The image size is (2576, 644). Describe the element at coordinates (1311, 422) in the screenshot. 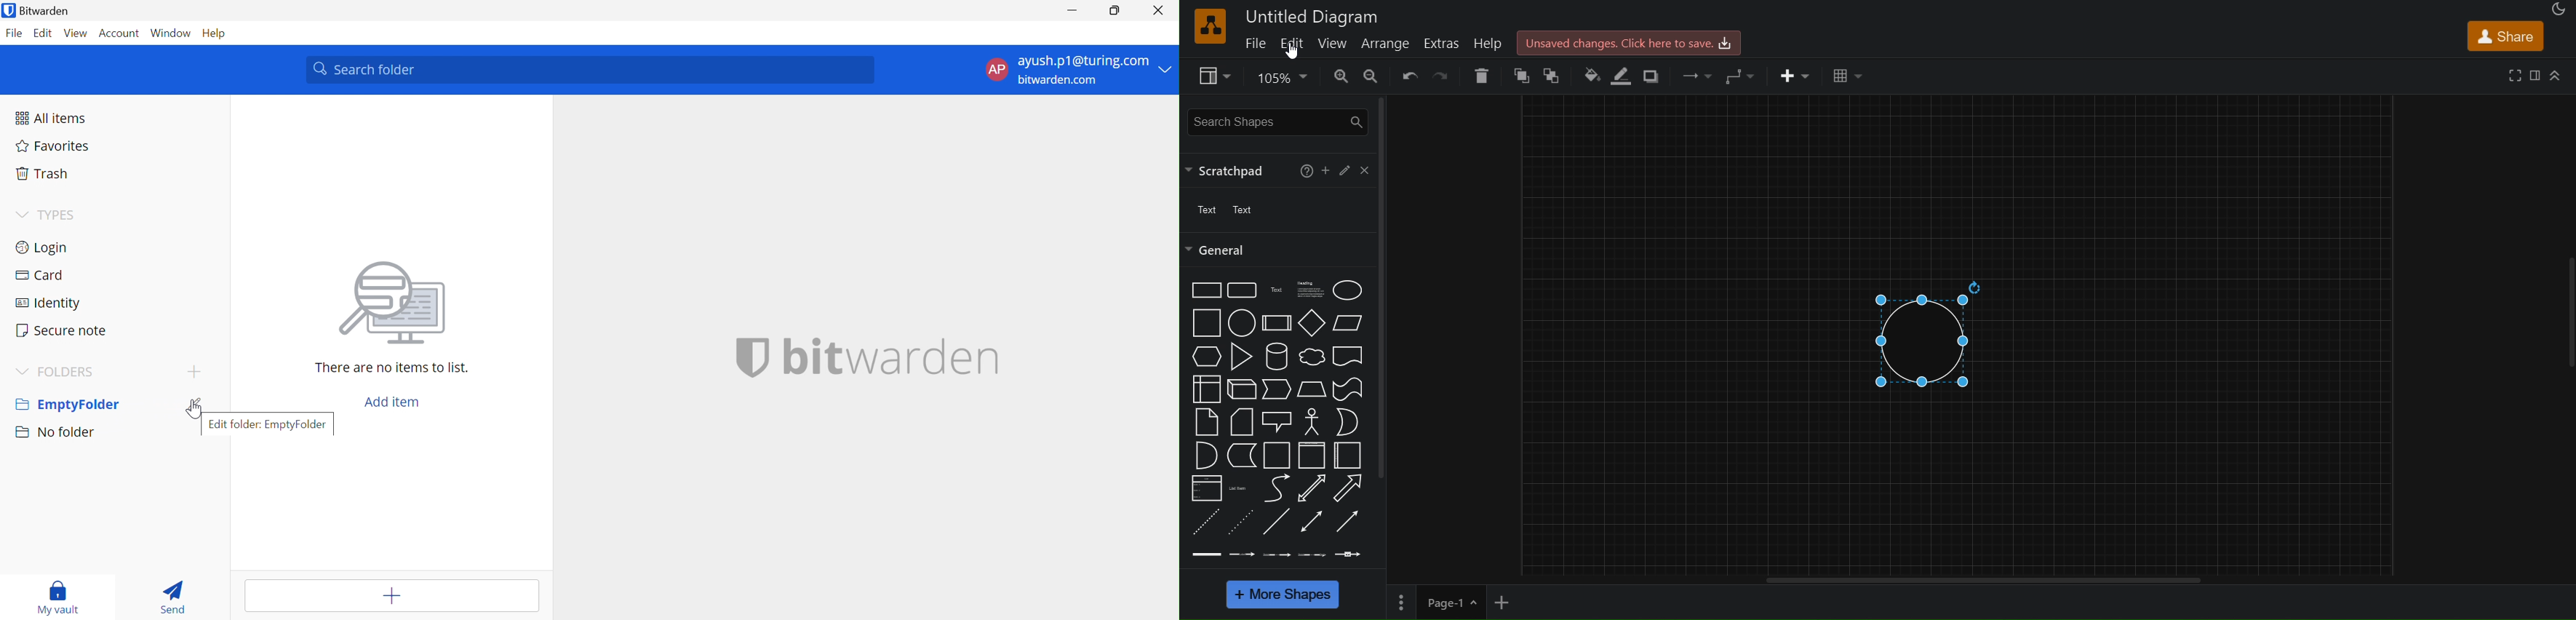

I see `callout` at that location.